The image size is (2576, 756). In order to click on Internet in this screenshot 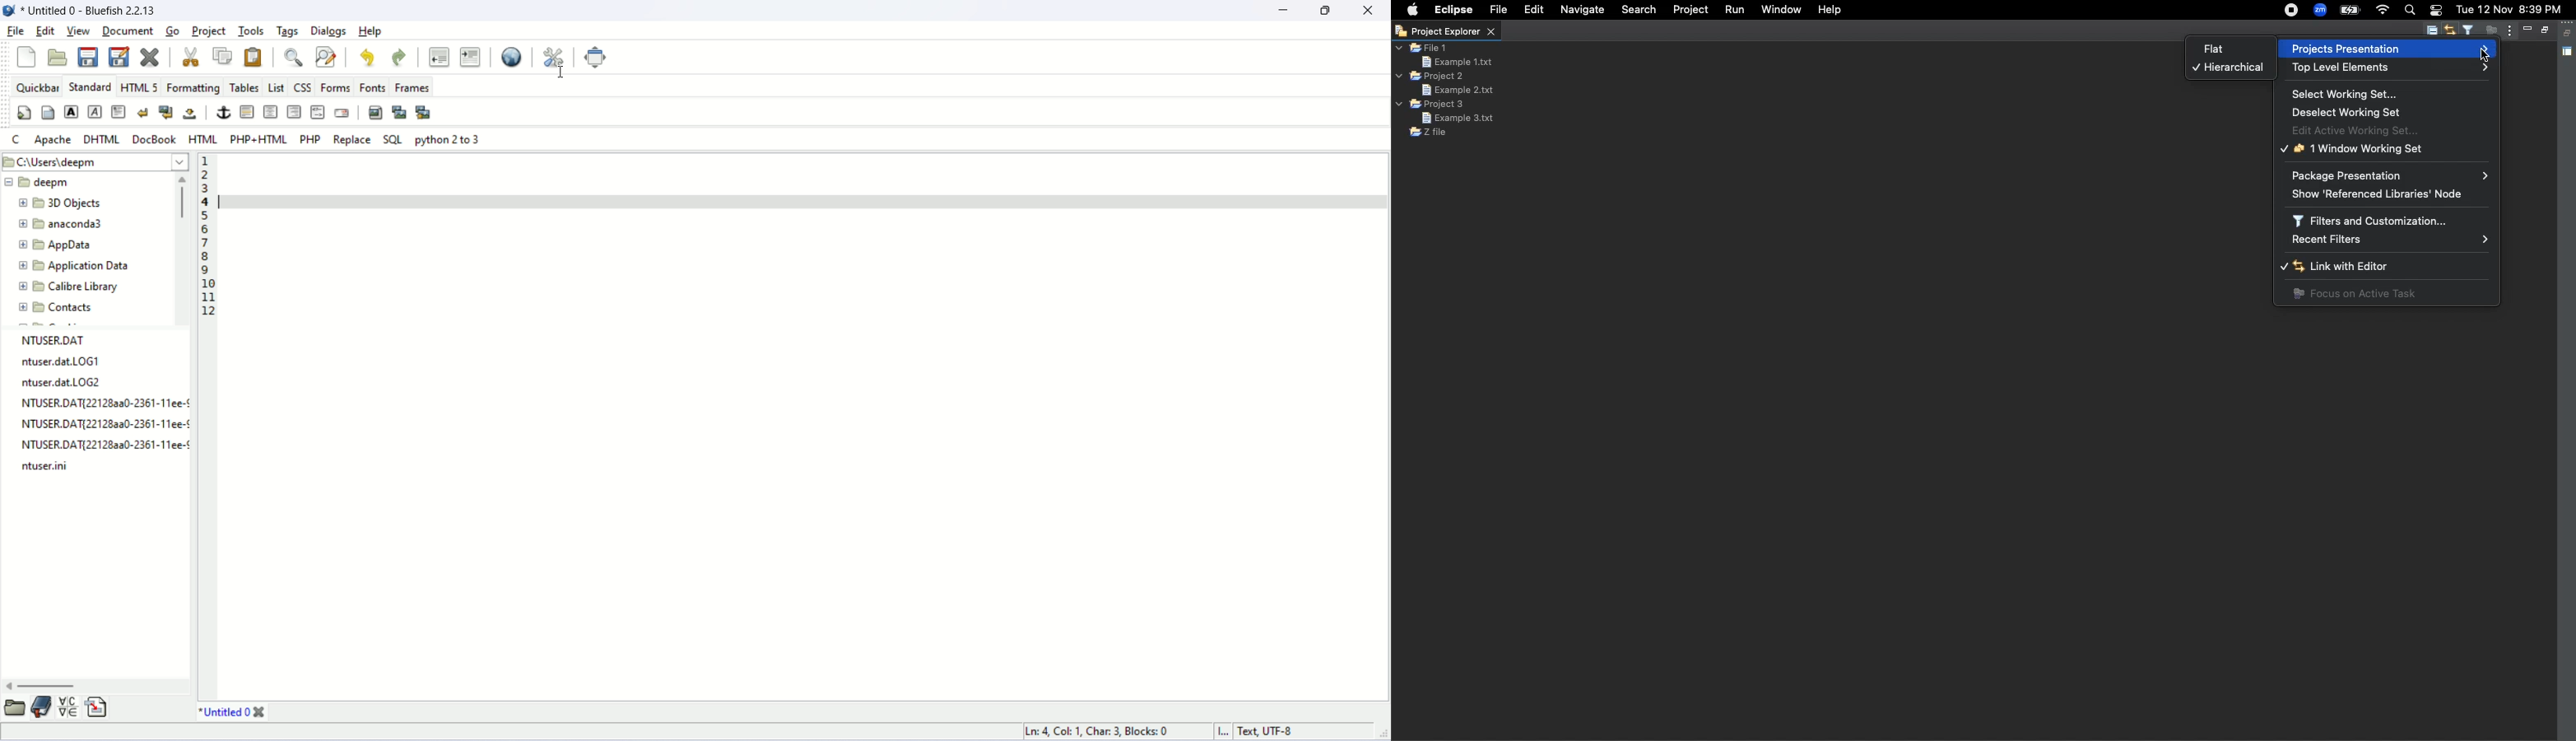, I will do `click(2383, 10)`.